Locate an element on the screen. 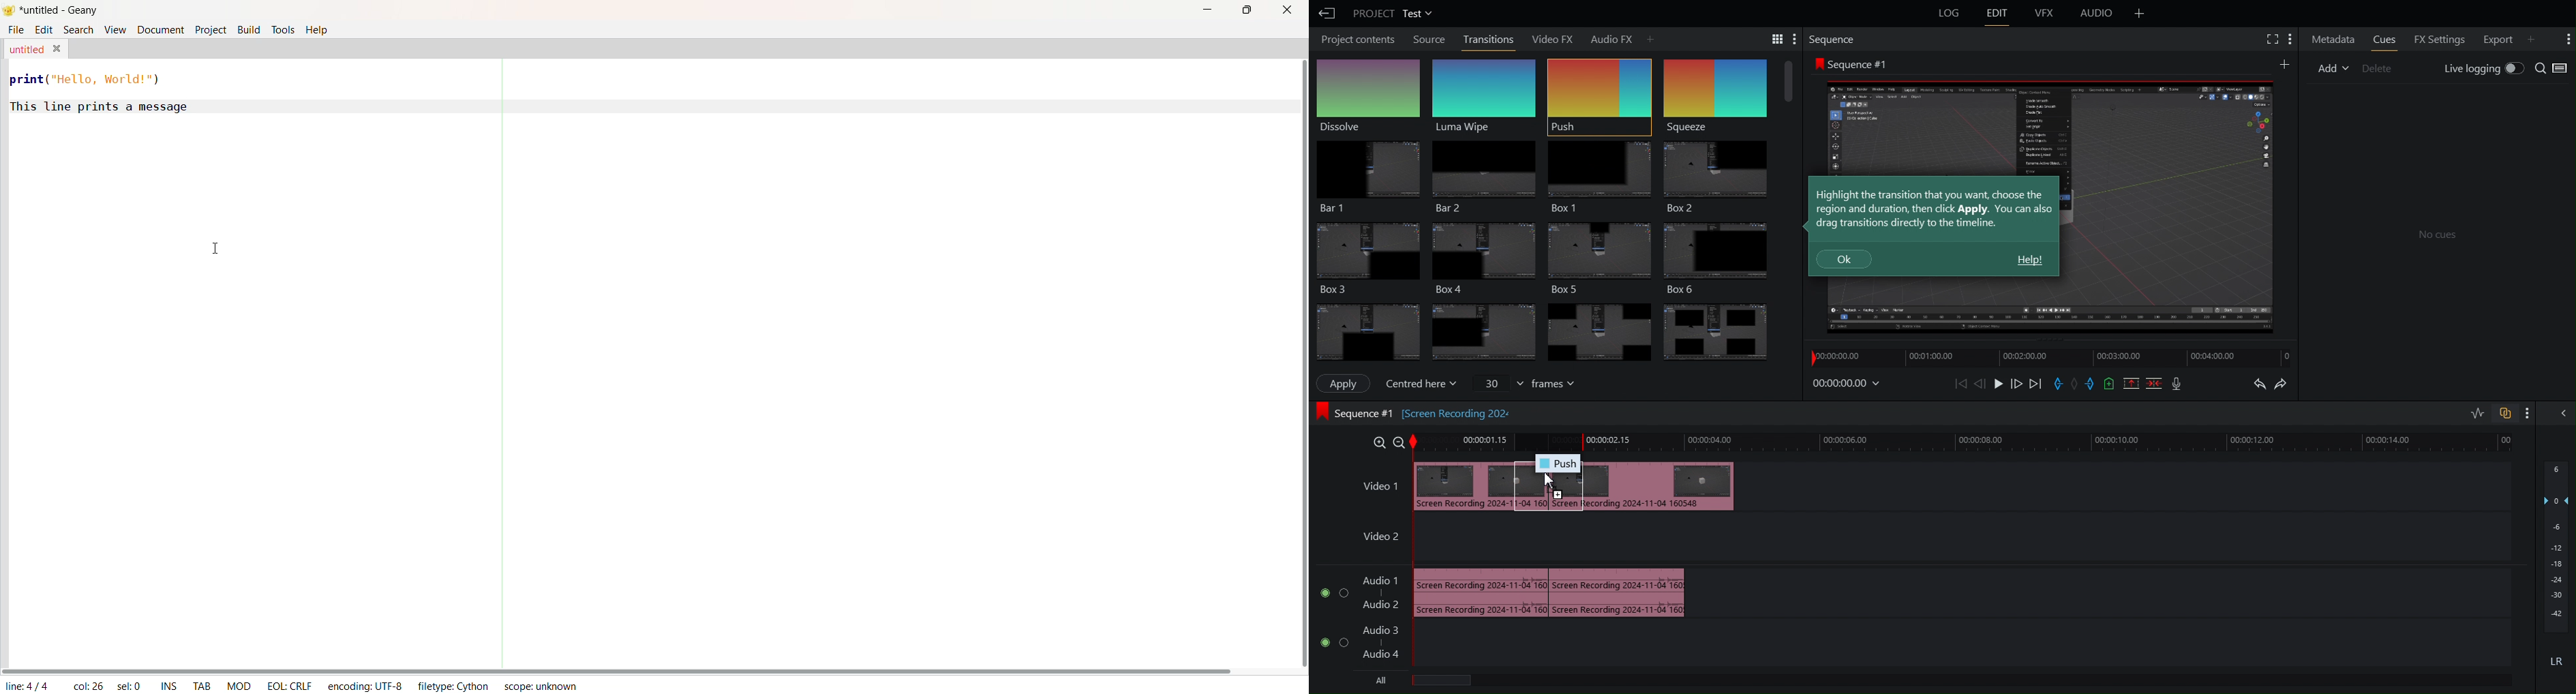 The height and width of the screenshot is (700, 2576). FX Settings is located at coordinates (2438, 38).